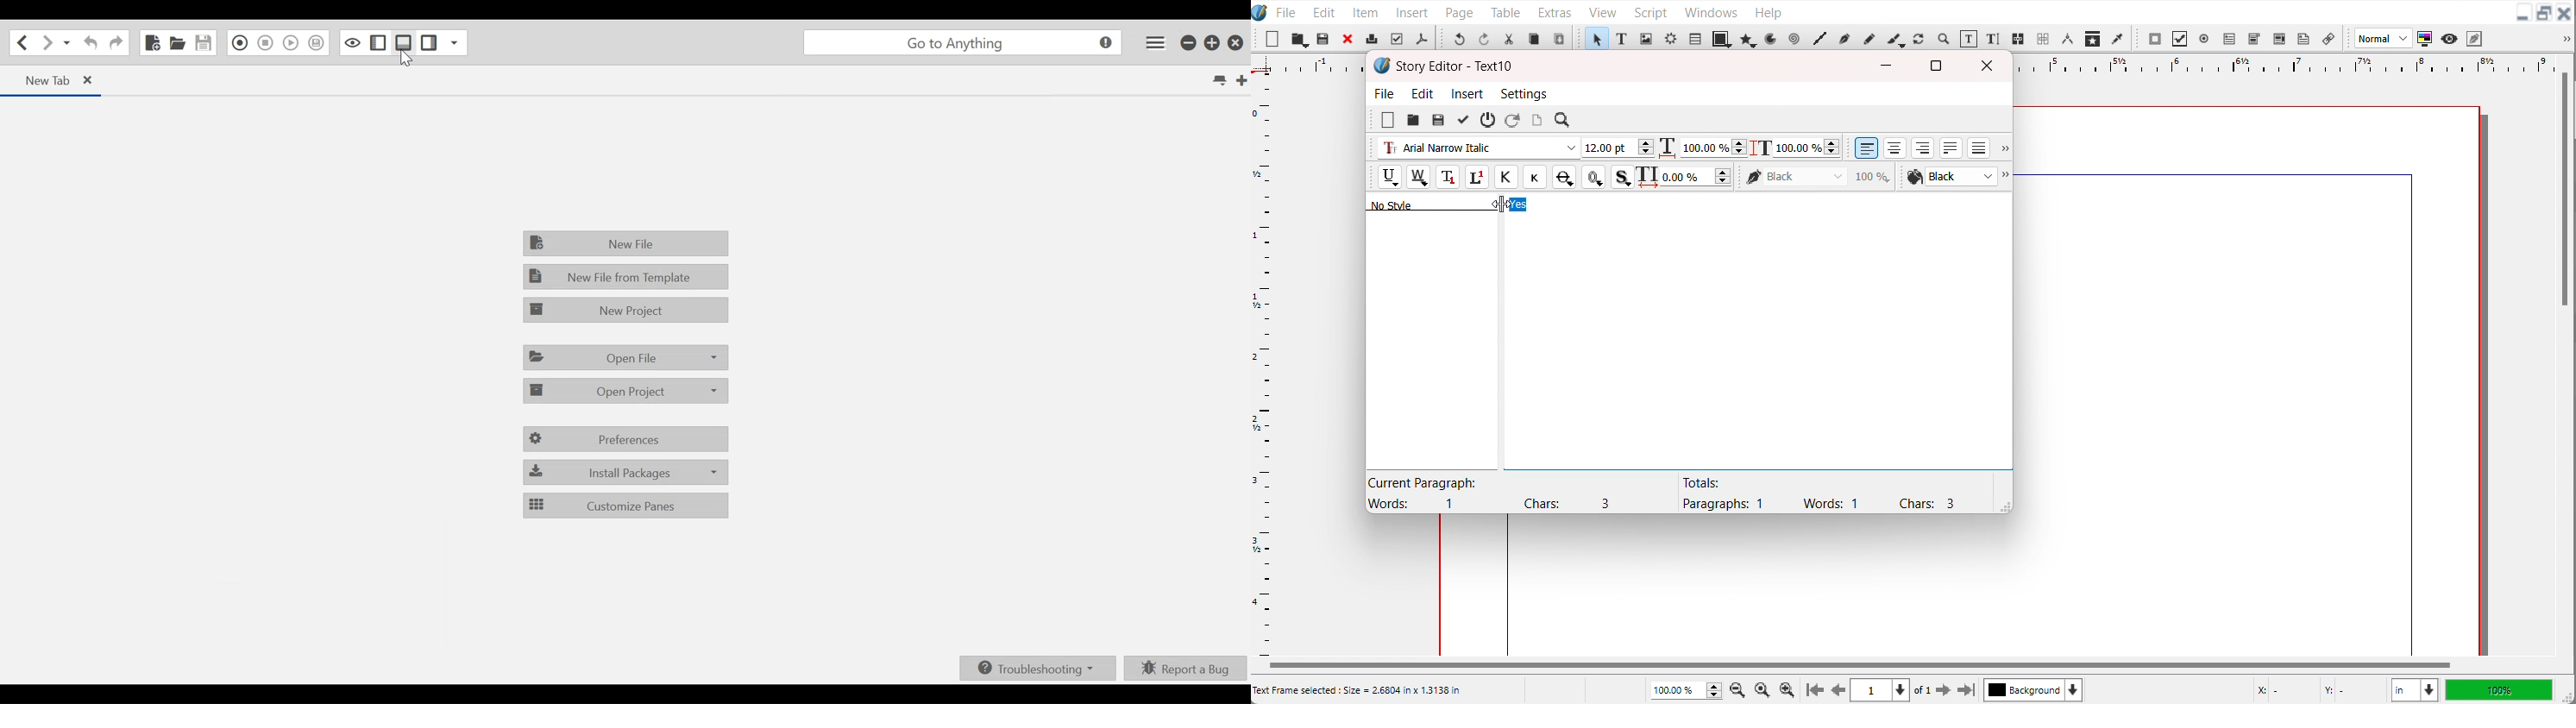 The image size is (2576, 728). Describe the element at coordinates (1536, 120) in the screenshot. I see `Update text frame` at that location.